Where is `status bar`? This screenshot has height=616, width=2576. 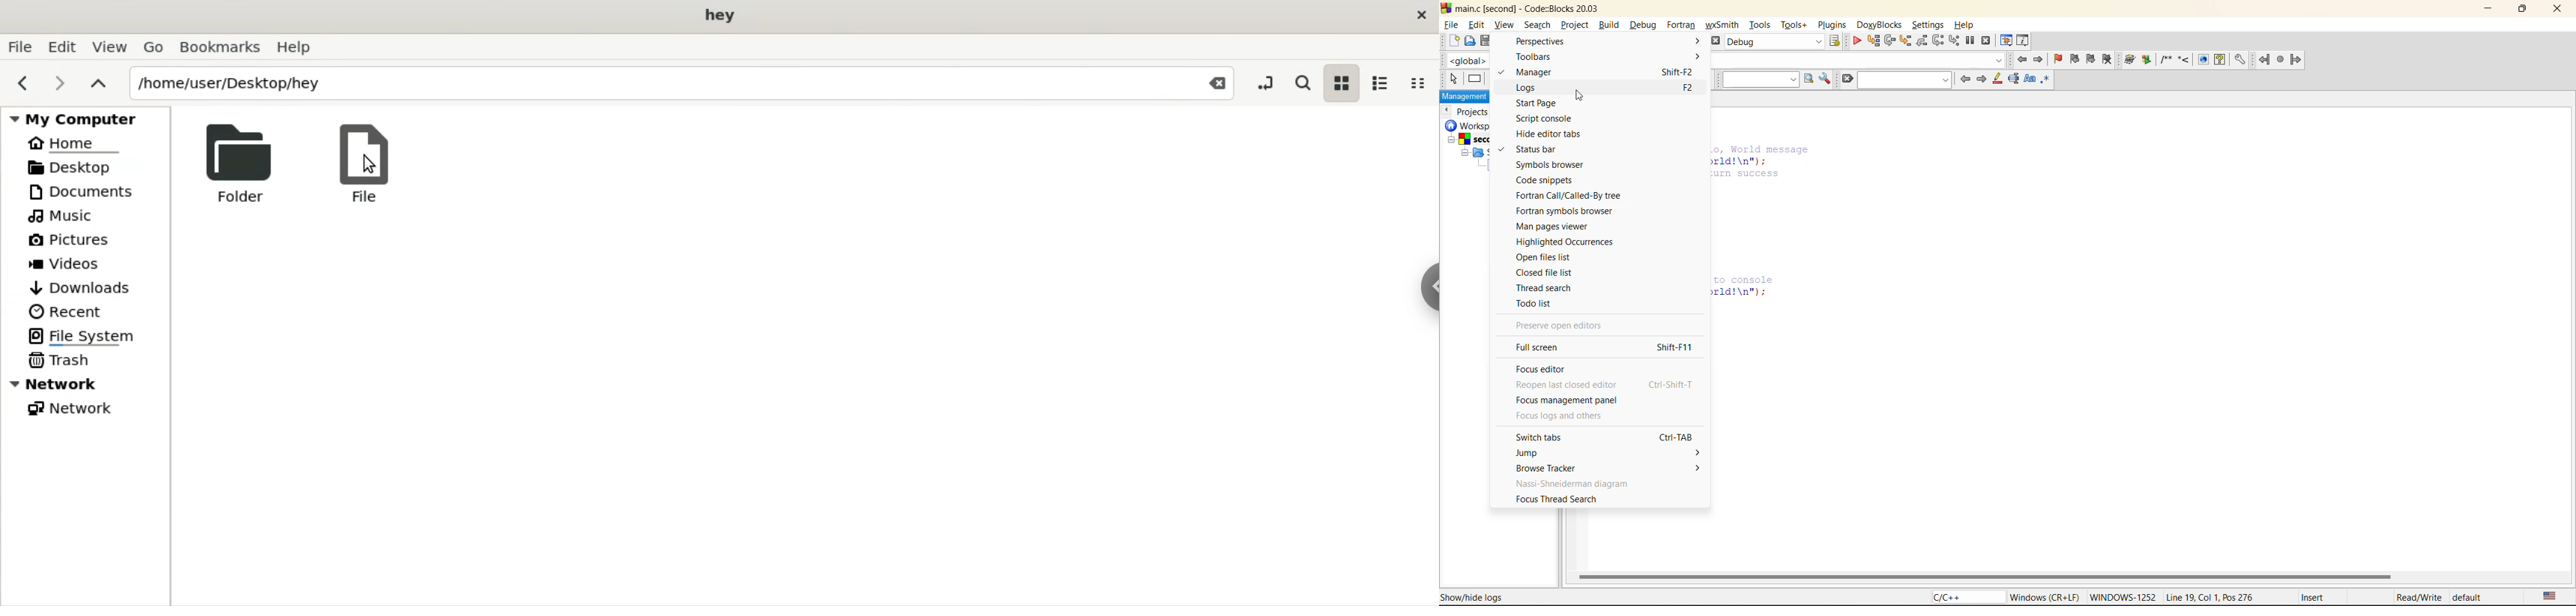
status bar is located at coordinates (1541, 150).